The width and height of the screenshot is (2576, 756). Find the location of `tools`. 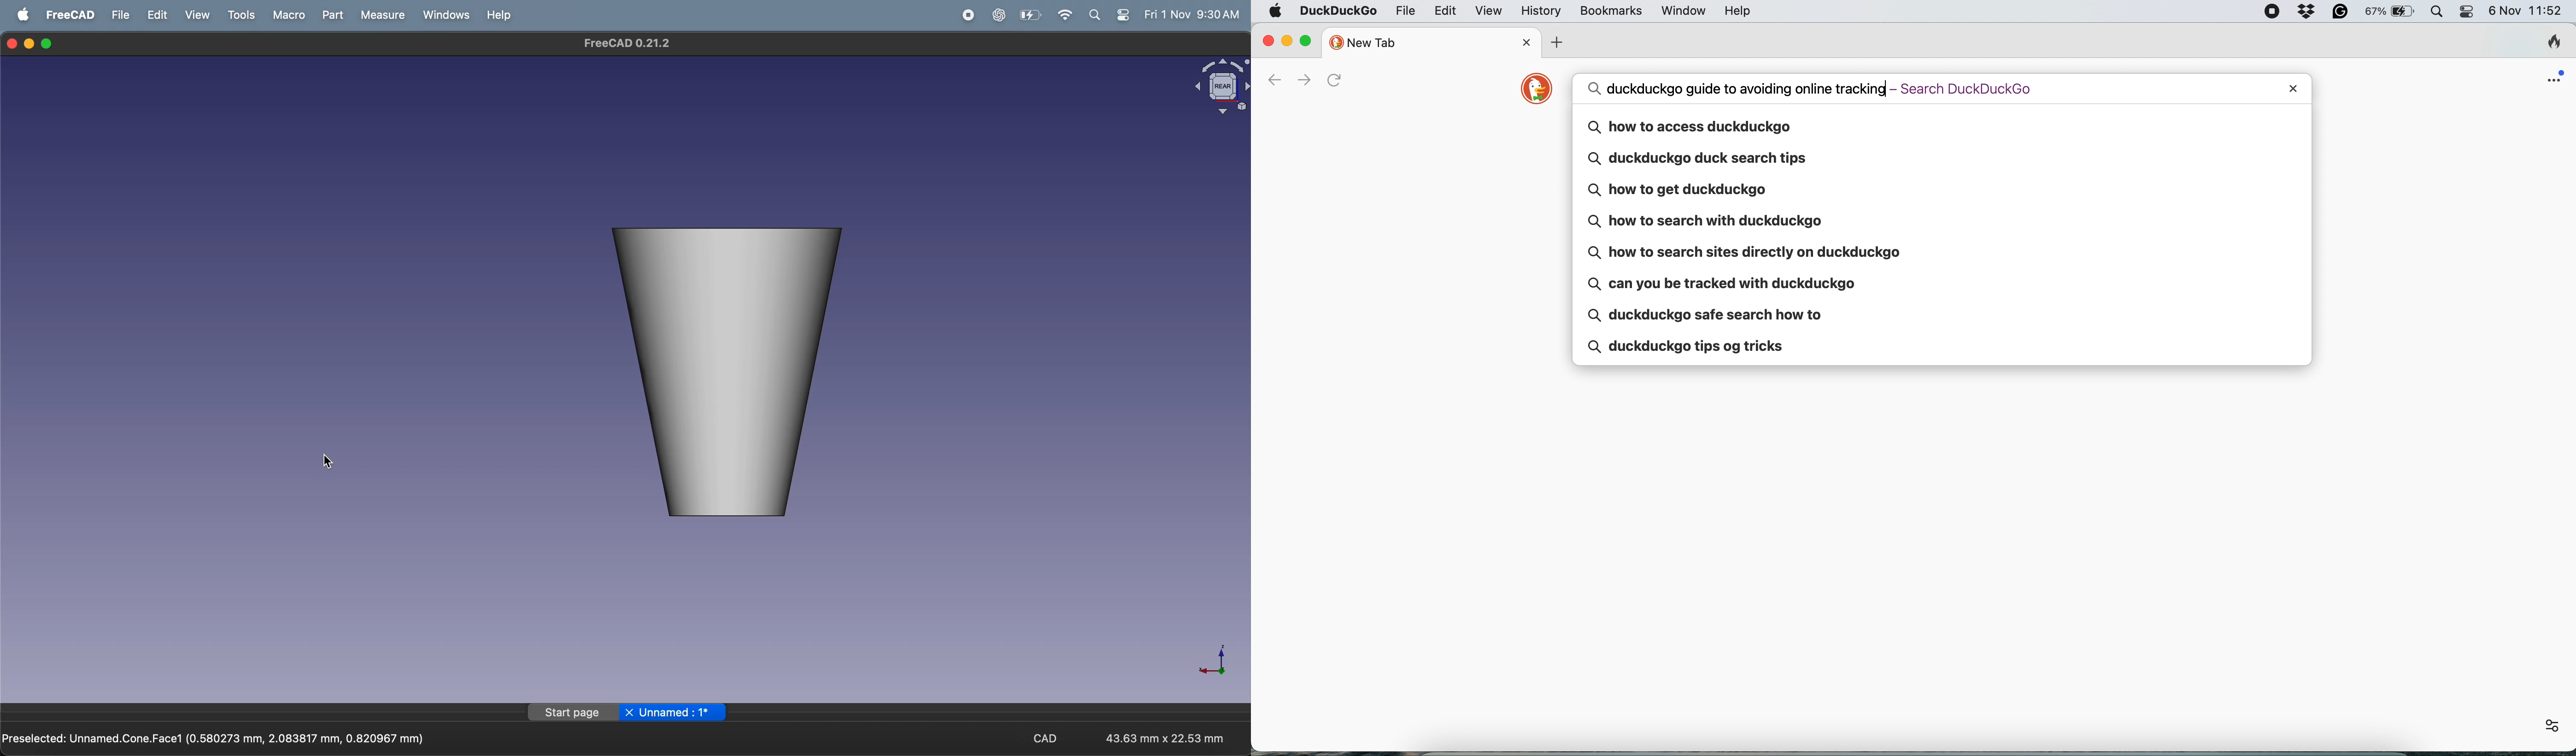

tools is located at coordinates (241, 15).